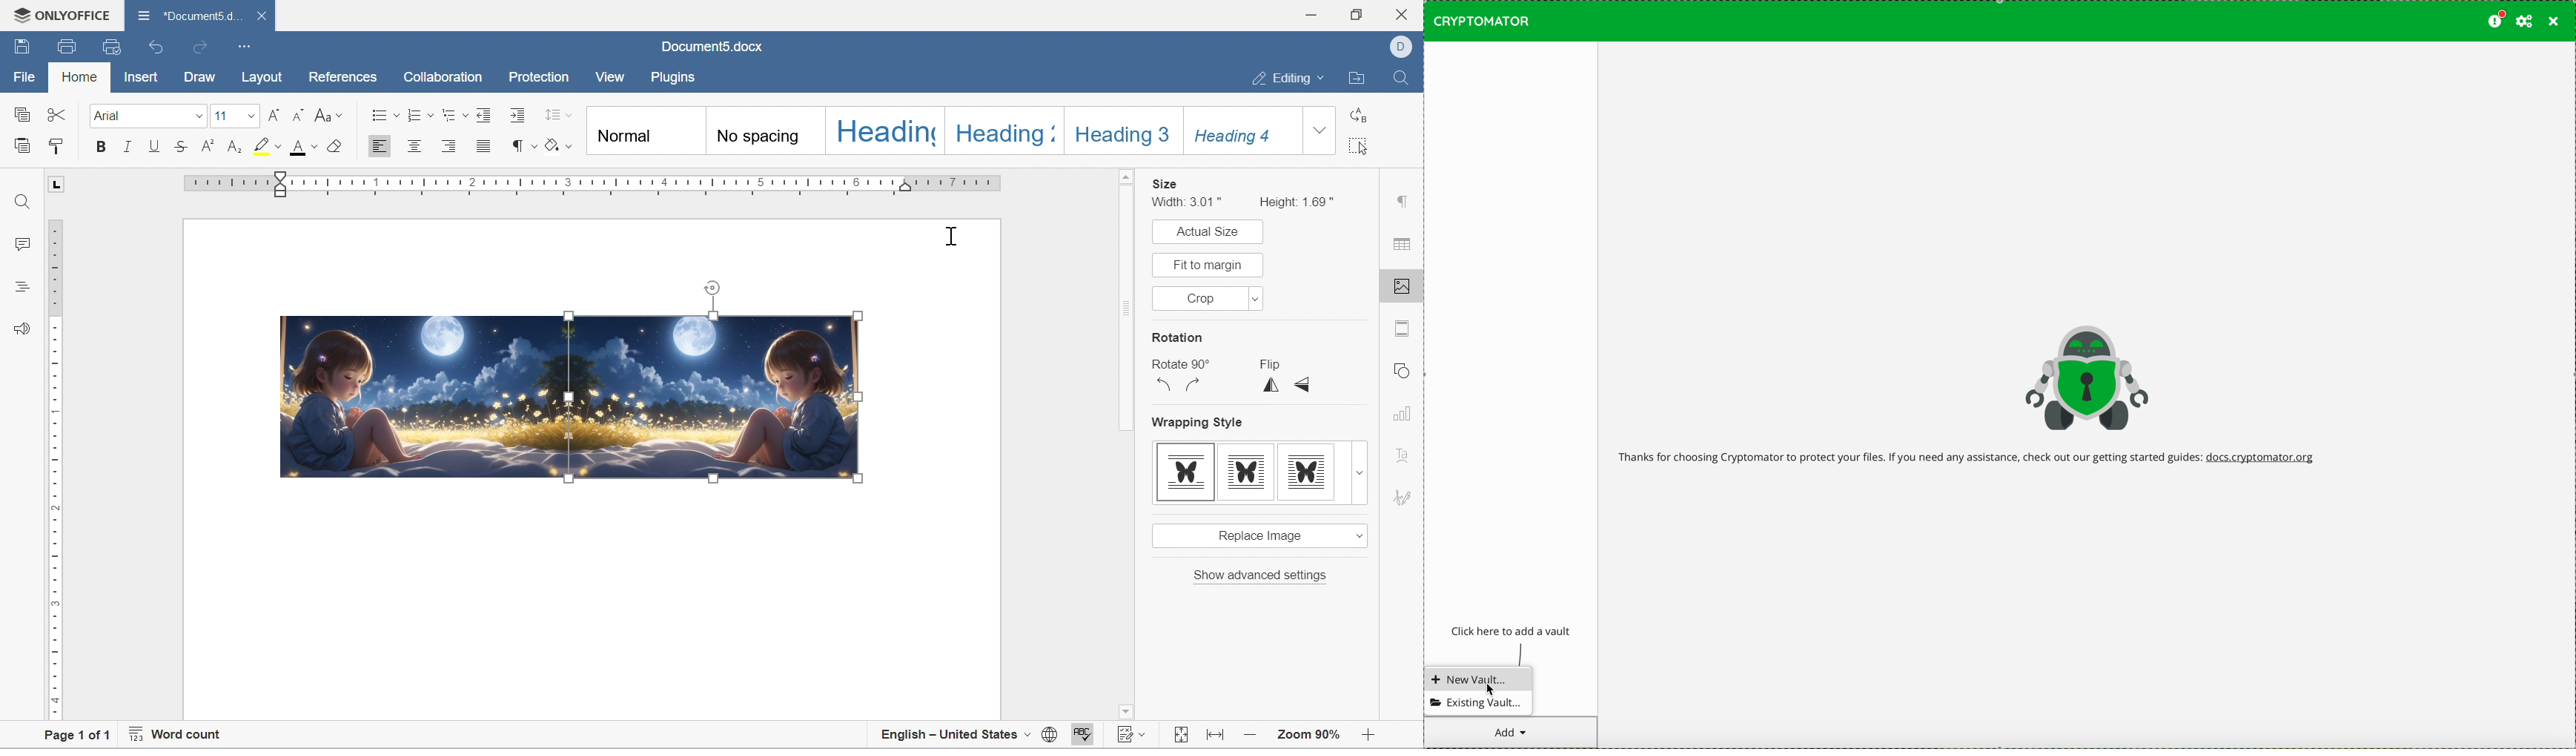  What do you see at coordinates (222, 115) in the screenshot?
I see `font size` at bounding box center [222, 115].